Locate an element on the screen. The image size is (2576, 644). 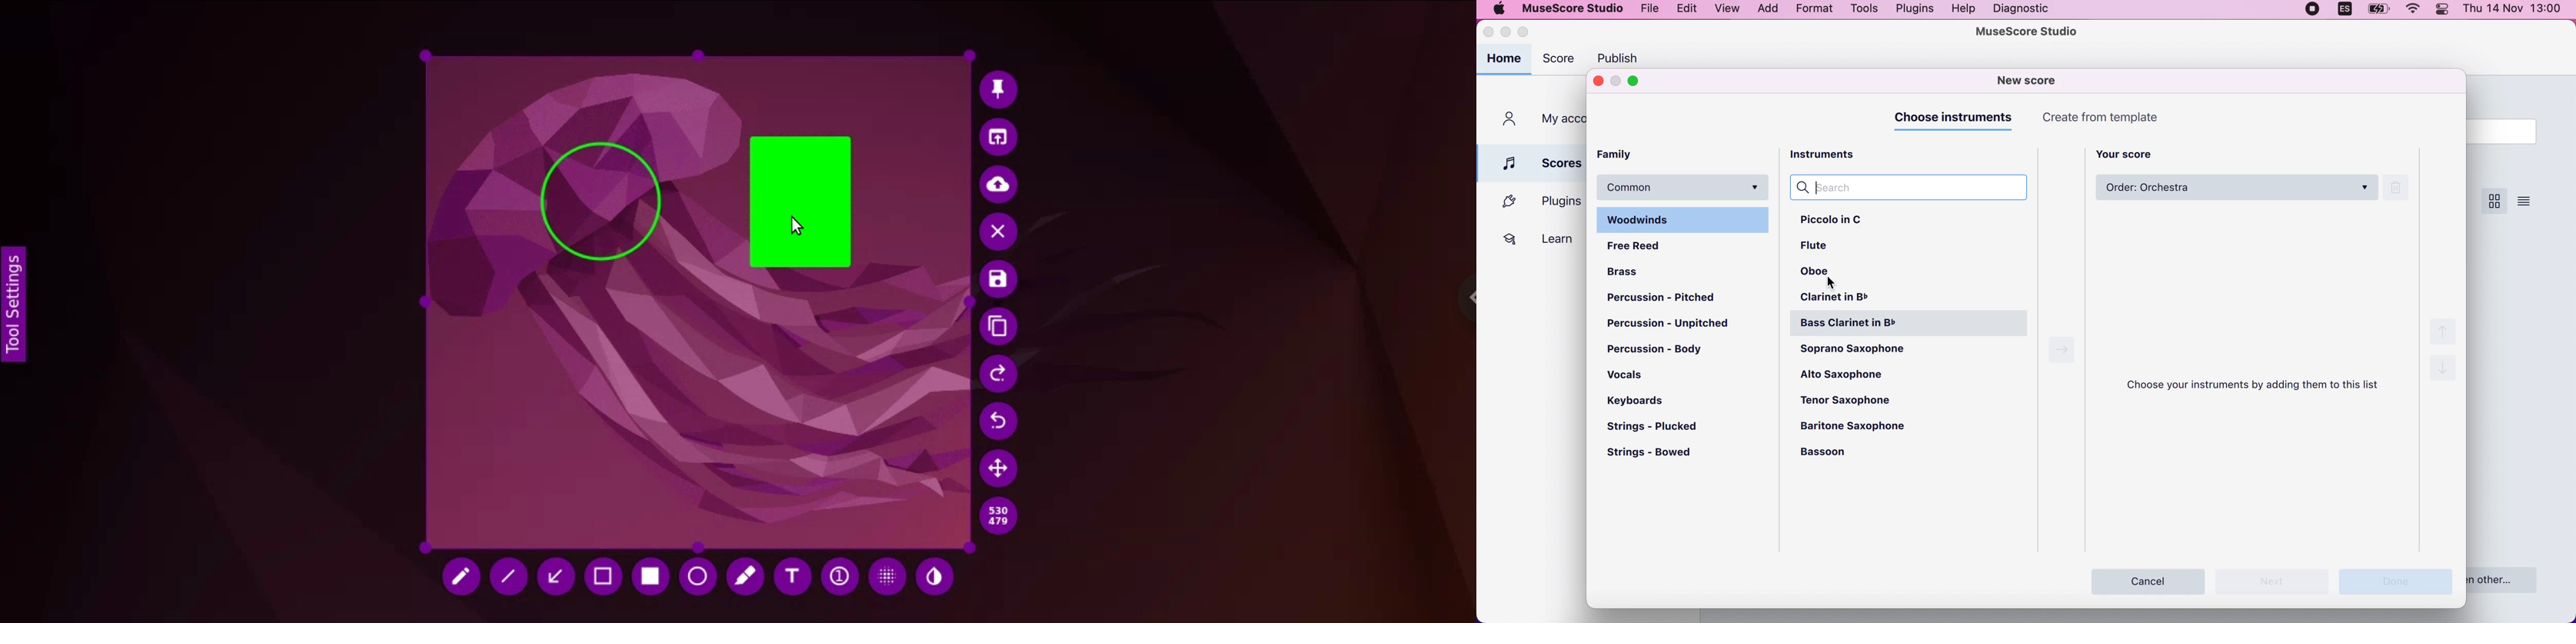
soprano saxophone is located at coordinates (1875, 352).